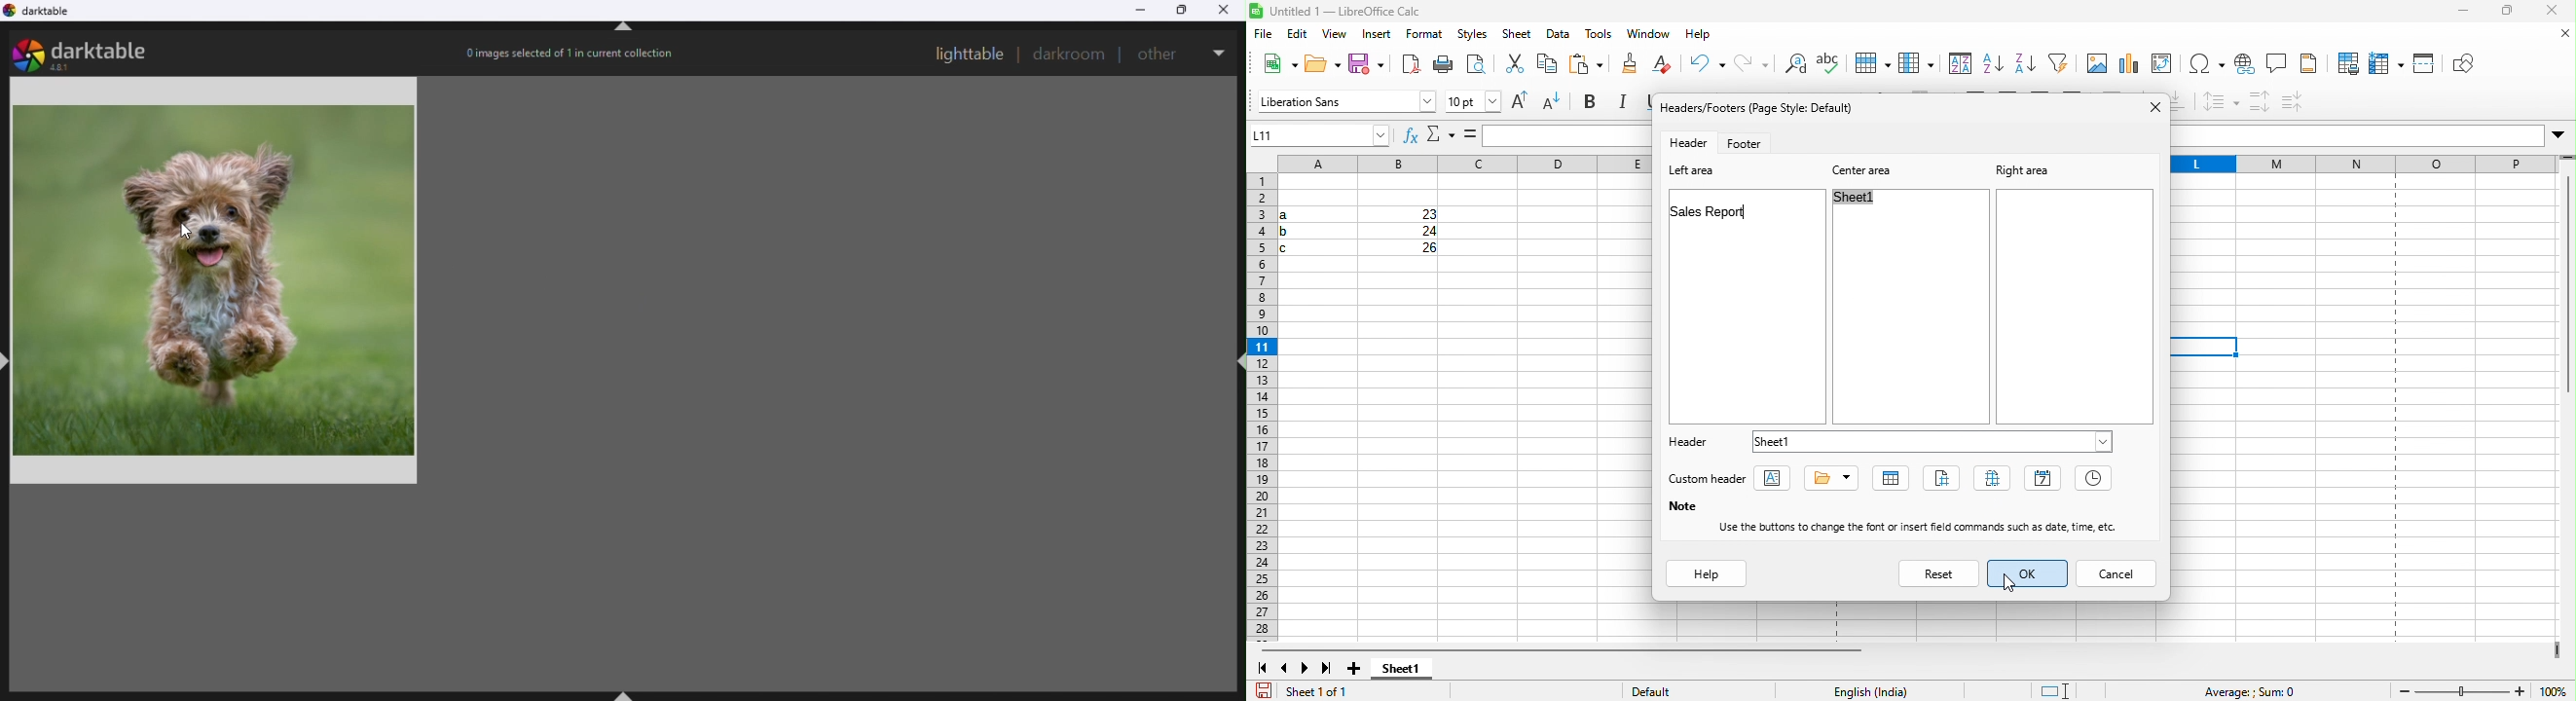 Image resolution: width=2576 pixels, height=728 pixels. Describe the element at coordinates (2558, 34) in the screenshot. I see `close` at that location.